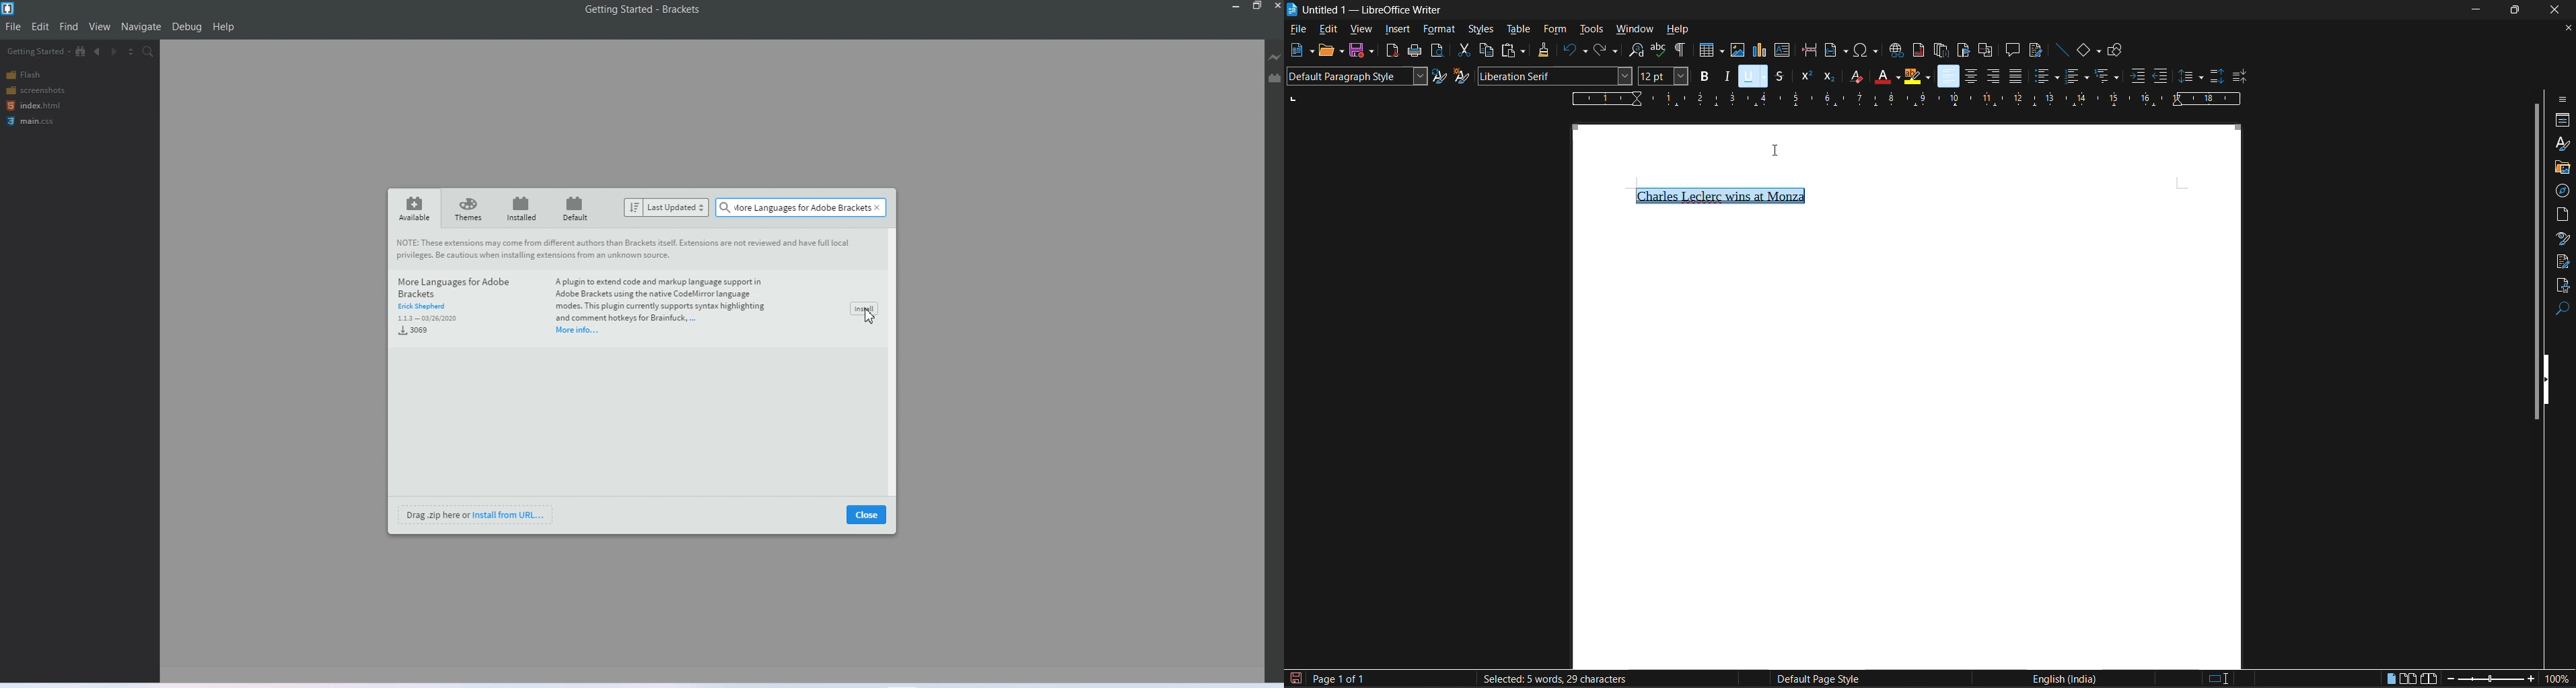  Describe the element at coordinates (1835, 51) in the screenshot. I see `insert field` at that location.